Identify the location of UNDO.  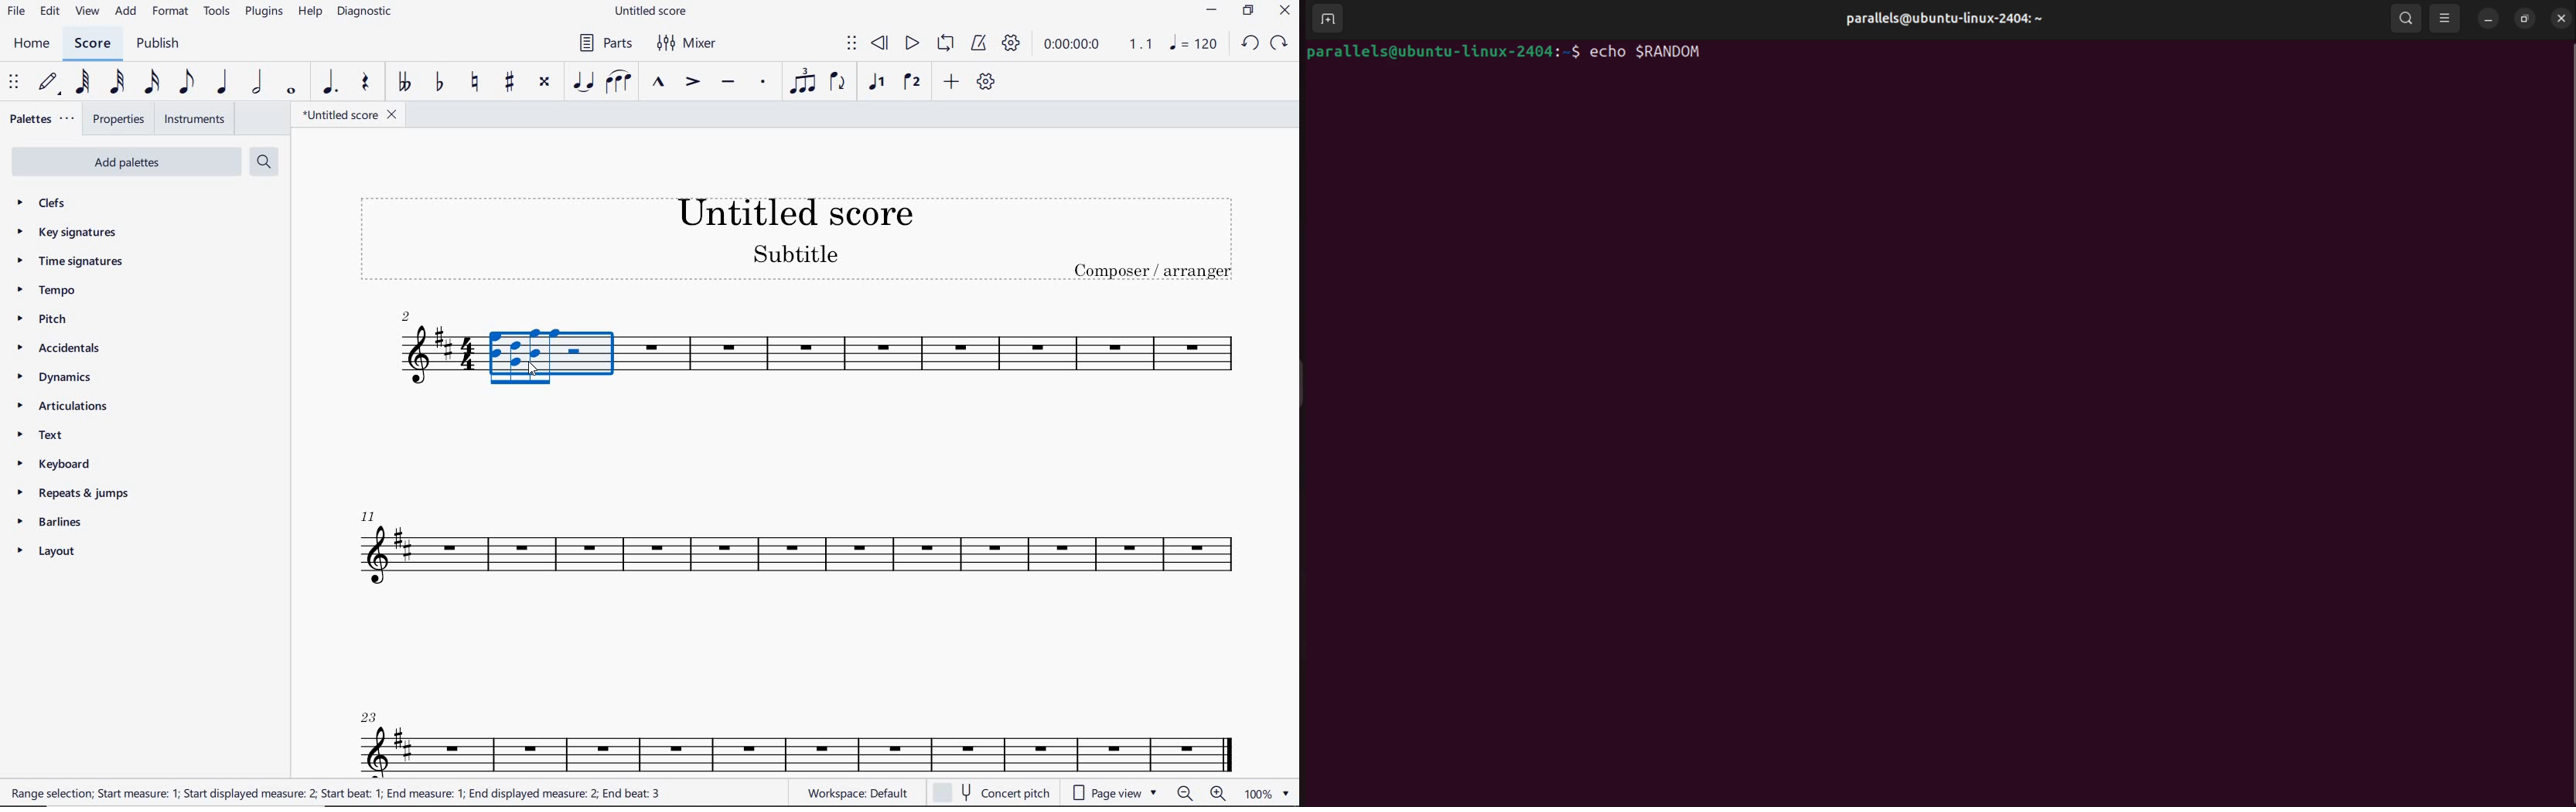
(1249, 44).